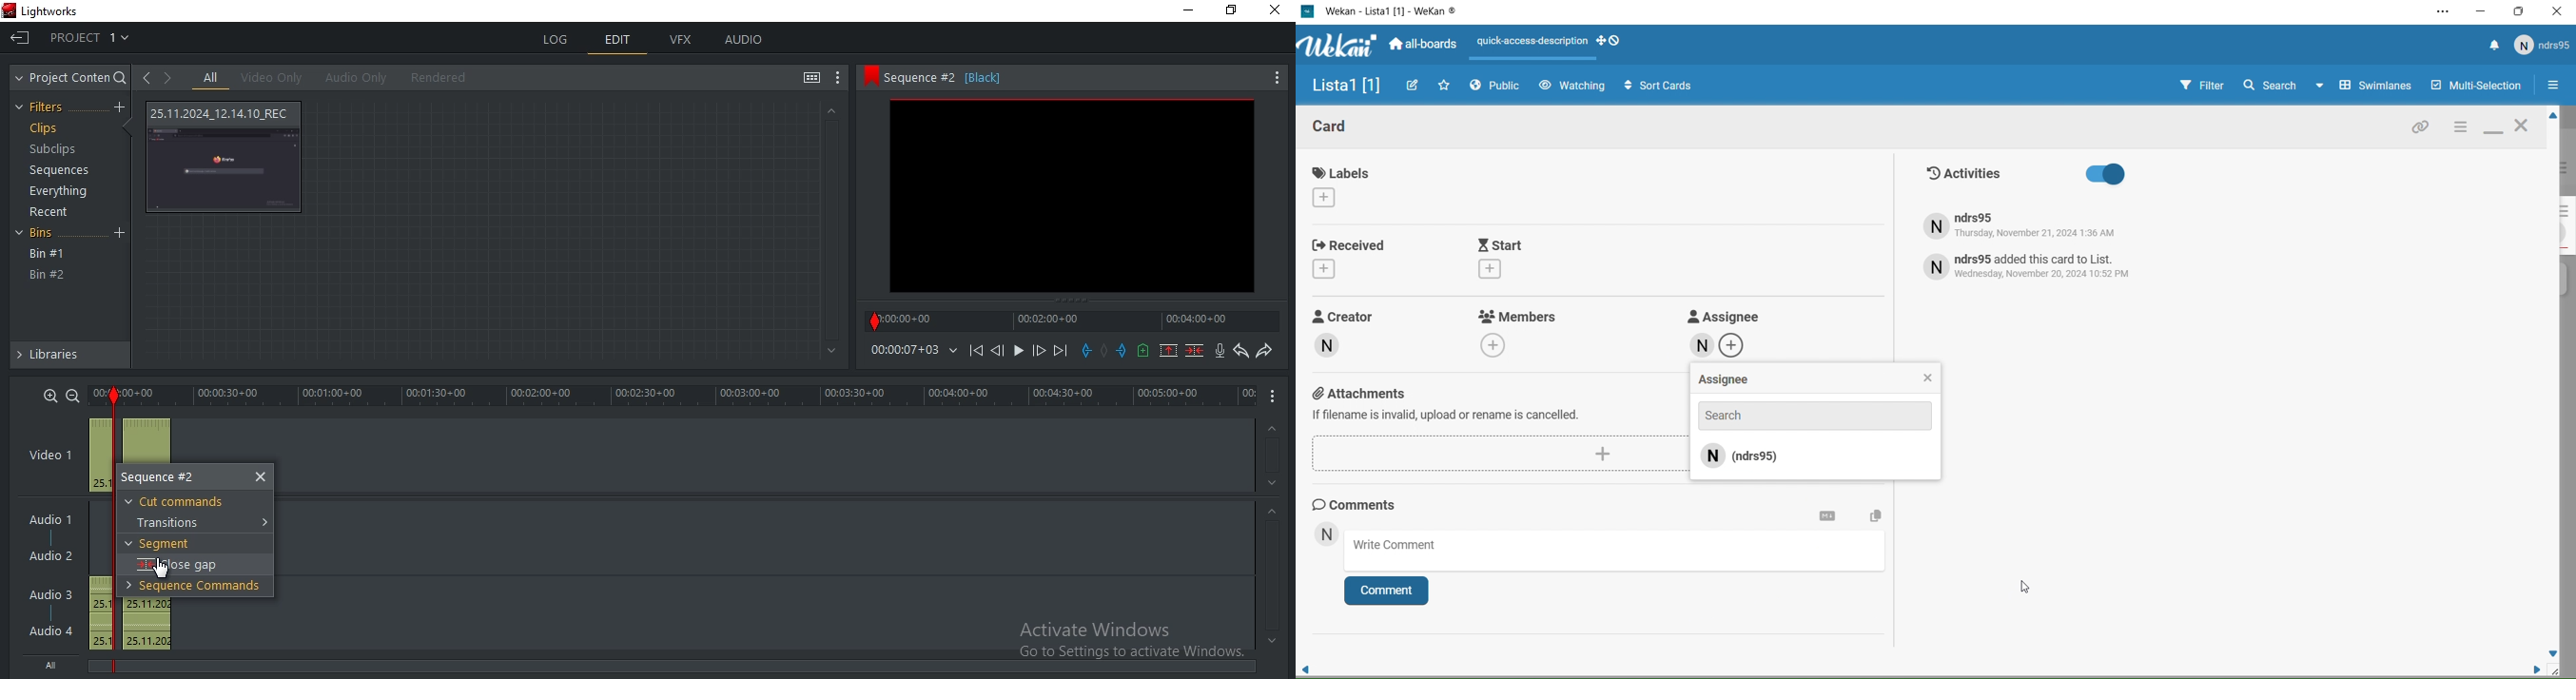  I want to click on Wekan logo, so click(1335, 47).